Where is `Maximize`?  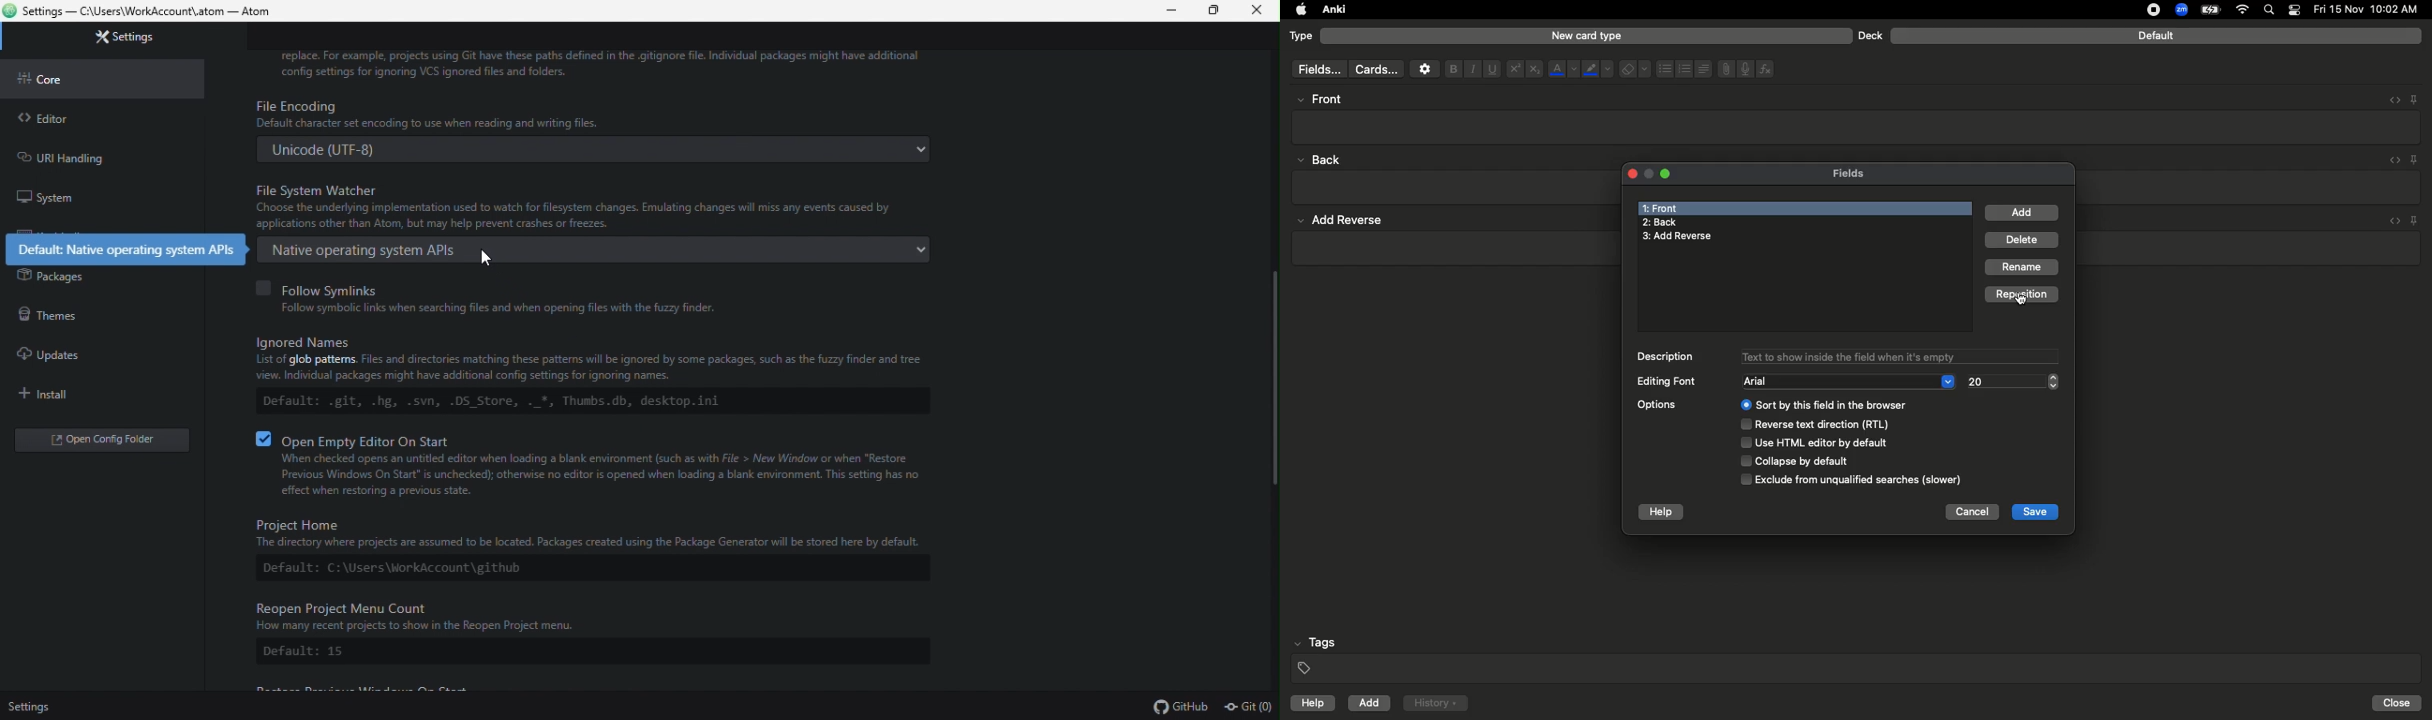
Maximize is located at coordinates (1667, 176).